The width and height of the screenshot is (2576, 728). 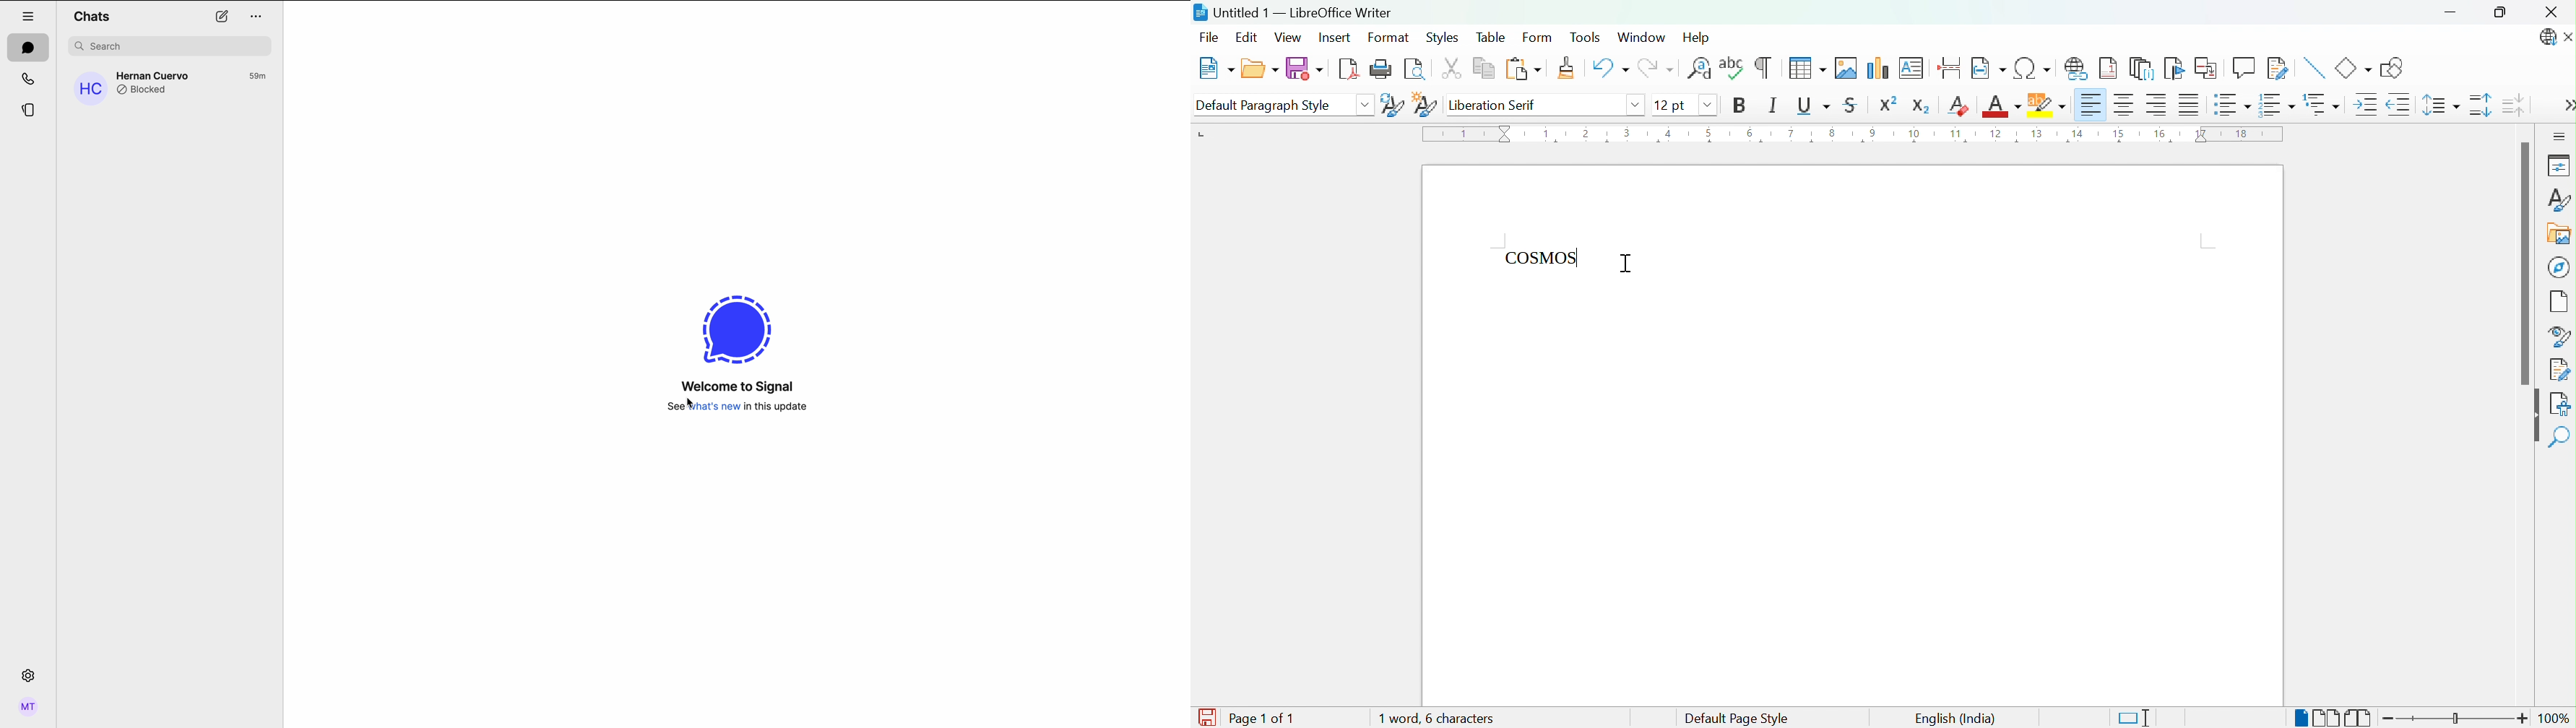 I want to click on Find, so click(x=2562, y=437).